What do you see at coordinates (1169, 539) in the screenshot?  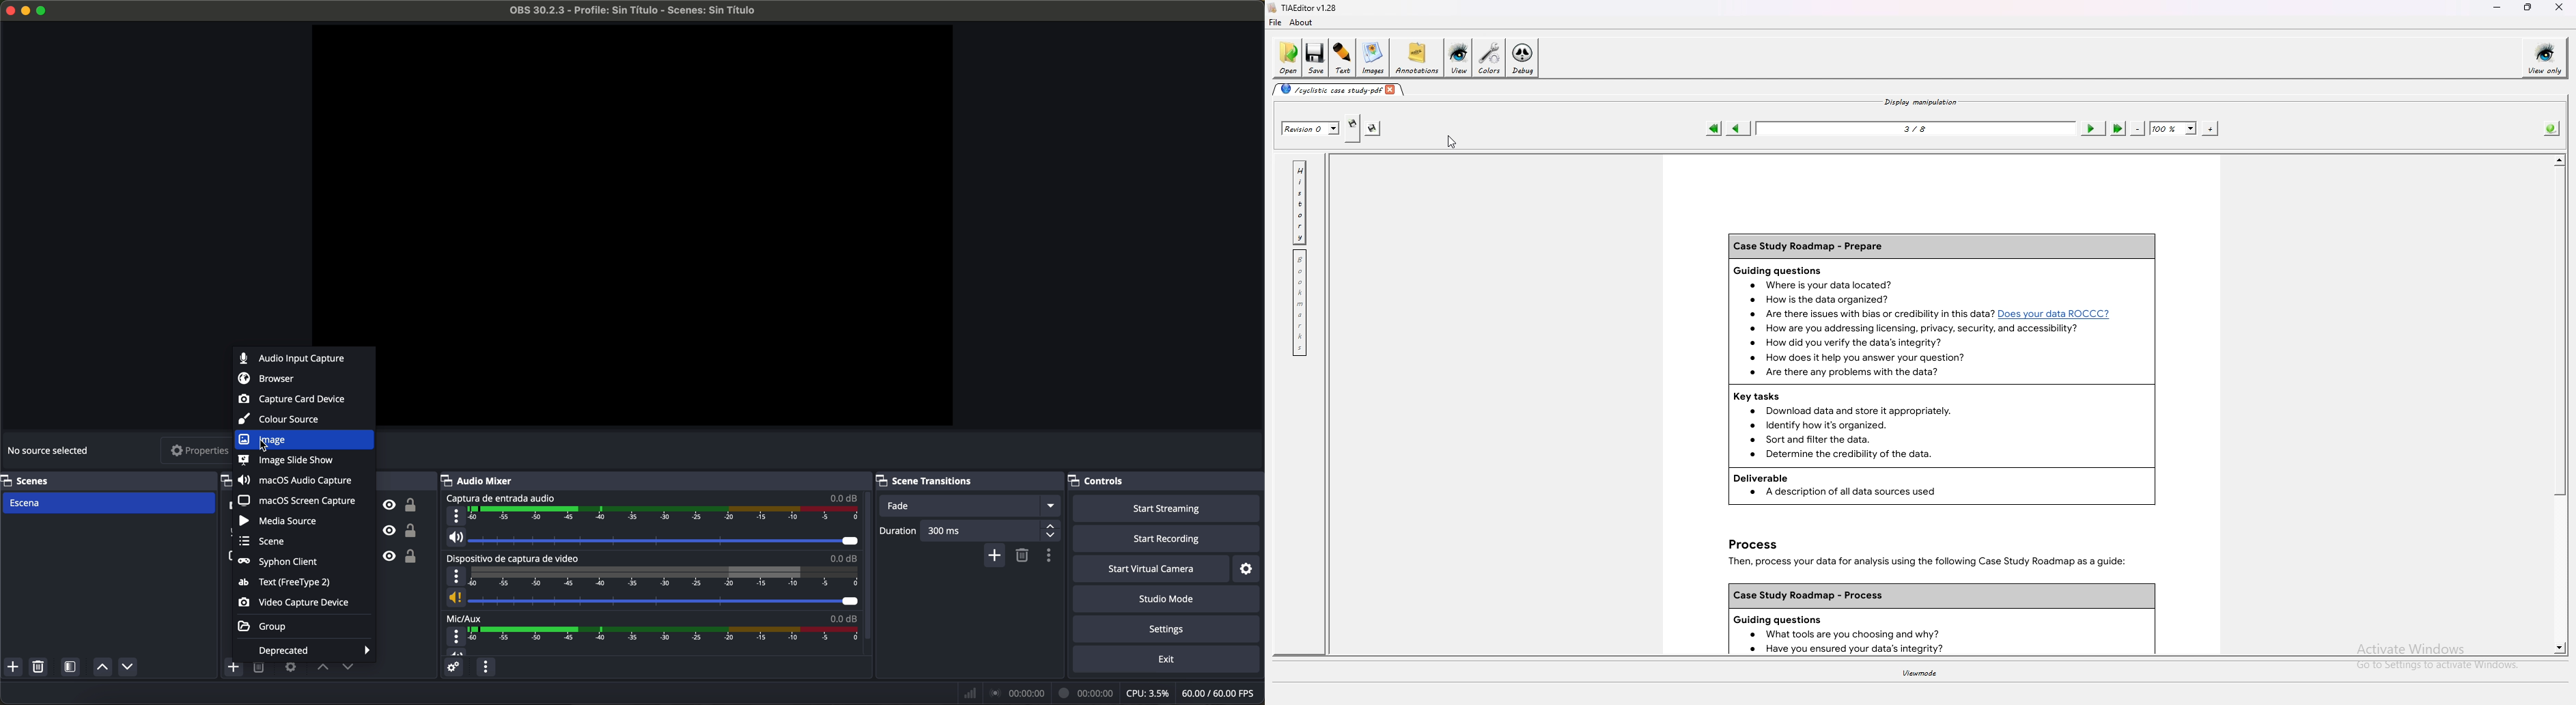 I see `start recording` at bounding box center [1169, 539].